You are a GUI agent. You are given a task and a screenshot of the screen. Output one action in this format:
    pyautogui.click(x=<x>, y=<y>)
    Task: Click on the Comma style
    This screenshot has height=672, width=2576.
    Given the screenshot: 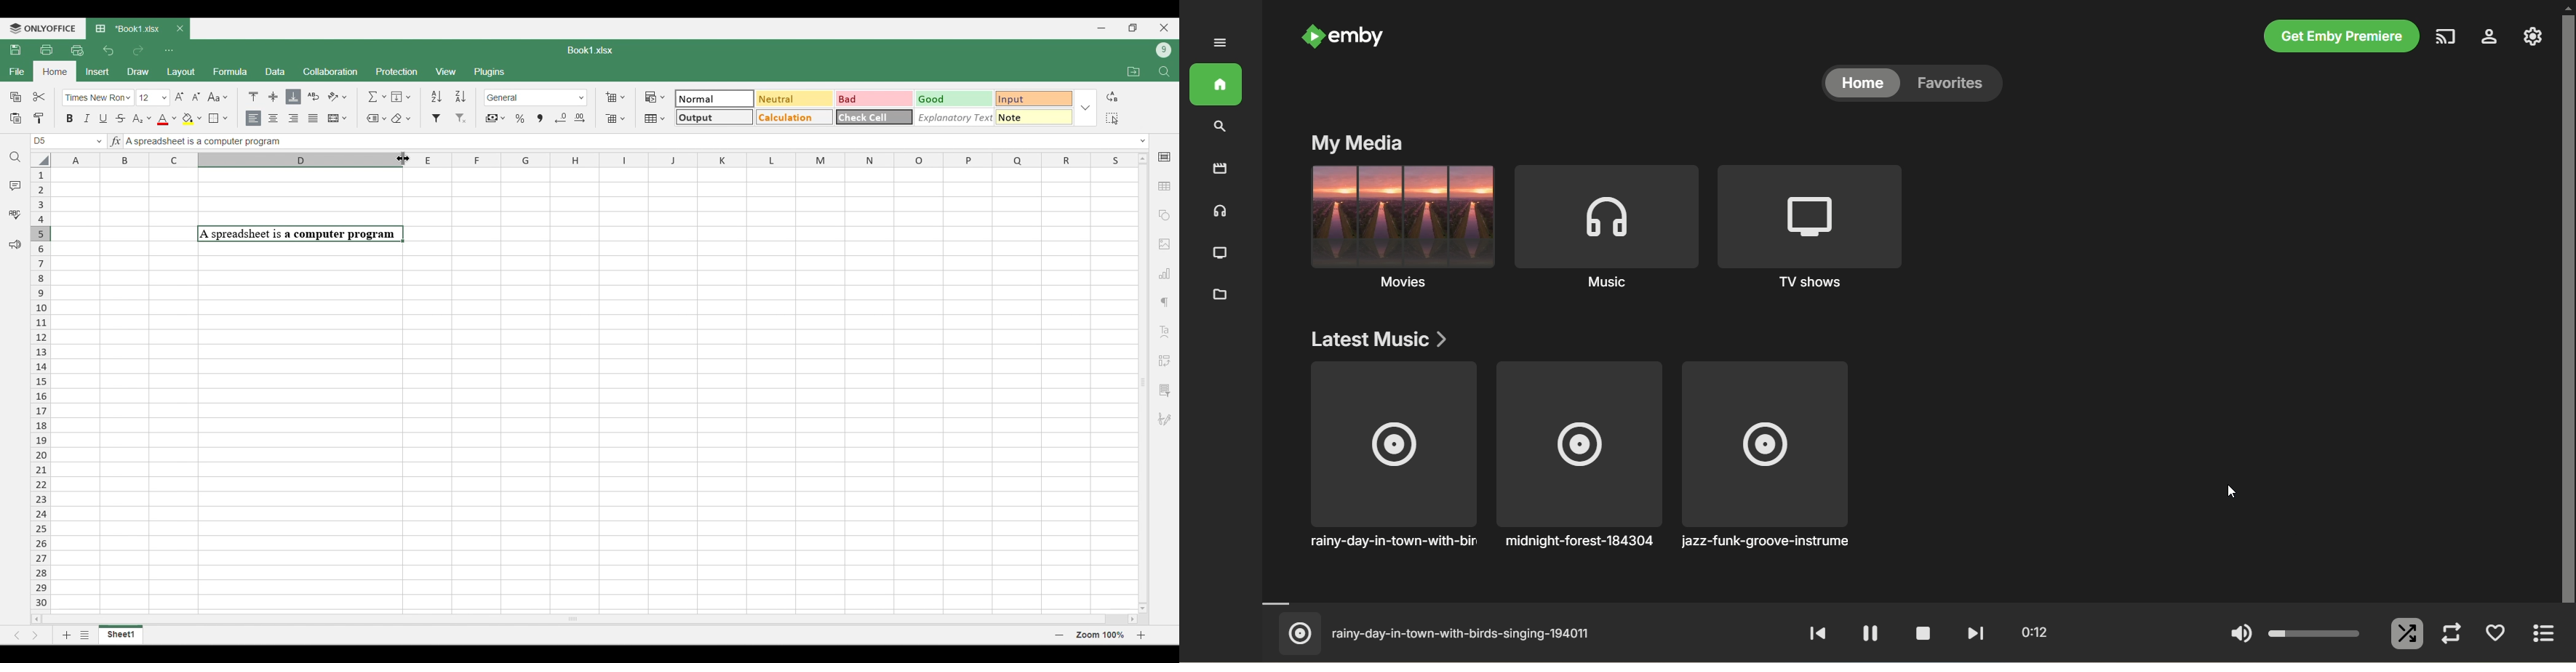 What is the action you would take?
    pyautogui.click(x=540, y=118)
    